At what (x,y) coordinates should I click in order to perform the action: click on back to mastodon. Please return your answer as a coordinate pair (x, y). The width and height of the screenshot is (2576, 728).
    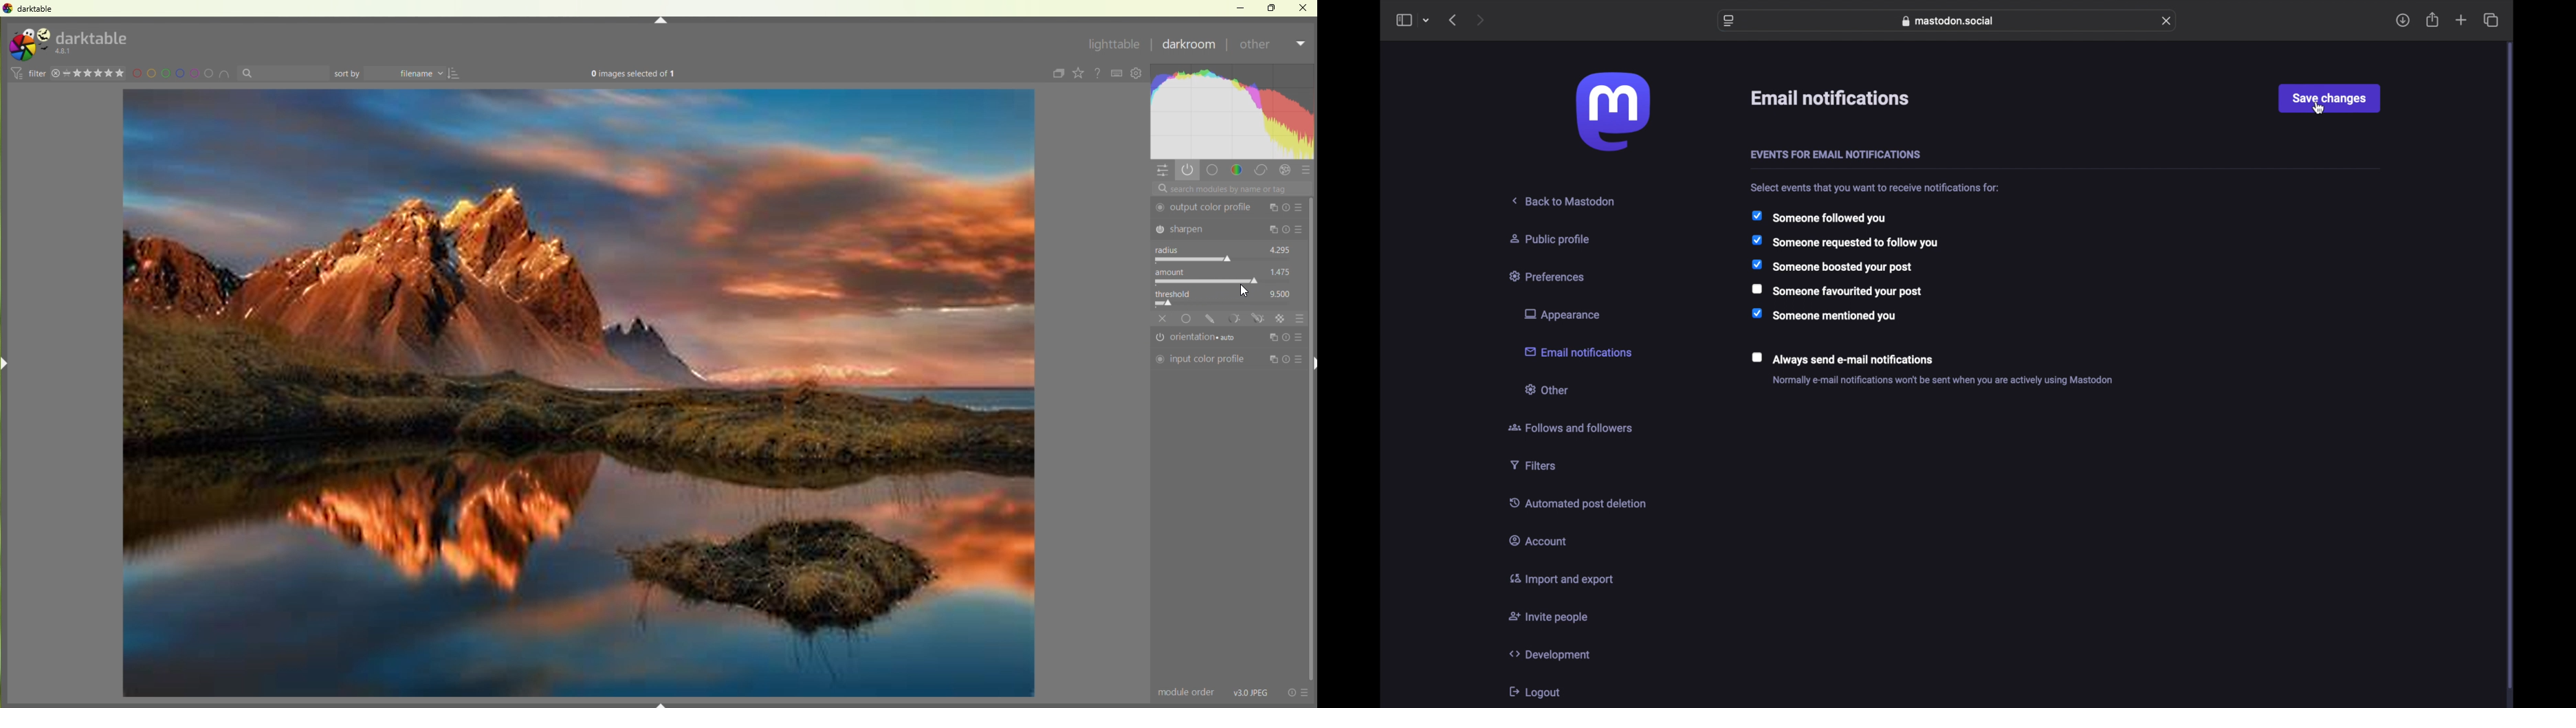
    Looking at the image, I should click on (1564, 201).